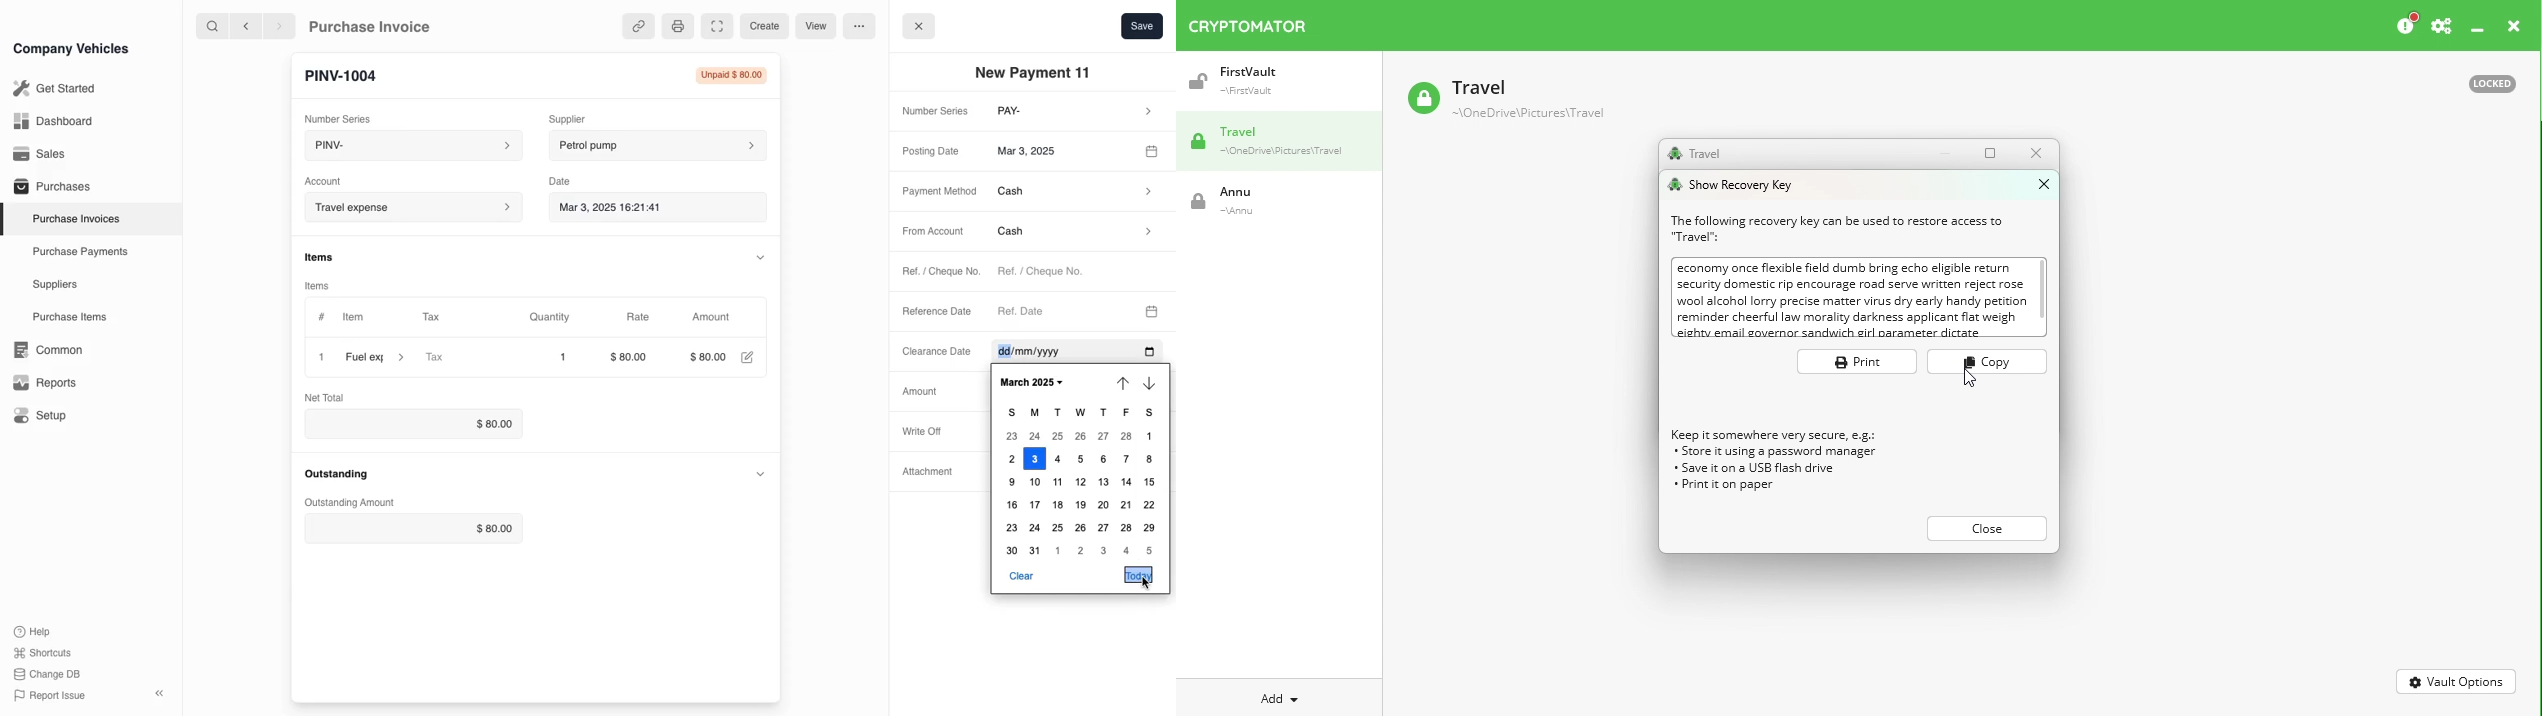 This screenshot has height=728, width=2548. Describe the element at coordinates (1031, 383) in the screenshot. I see `march 2025` at that location.